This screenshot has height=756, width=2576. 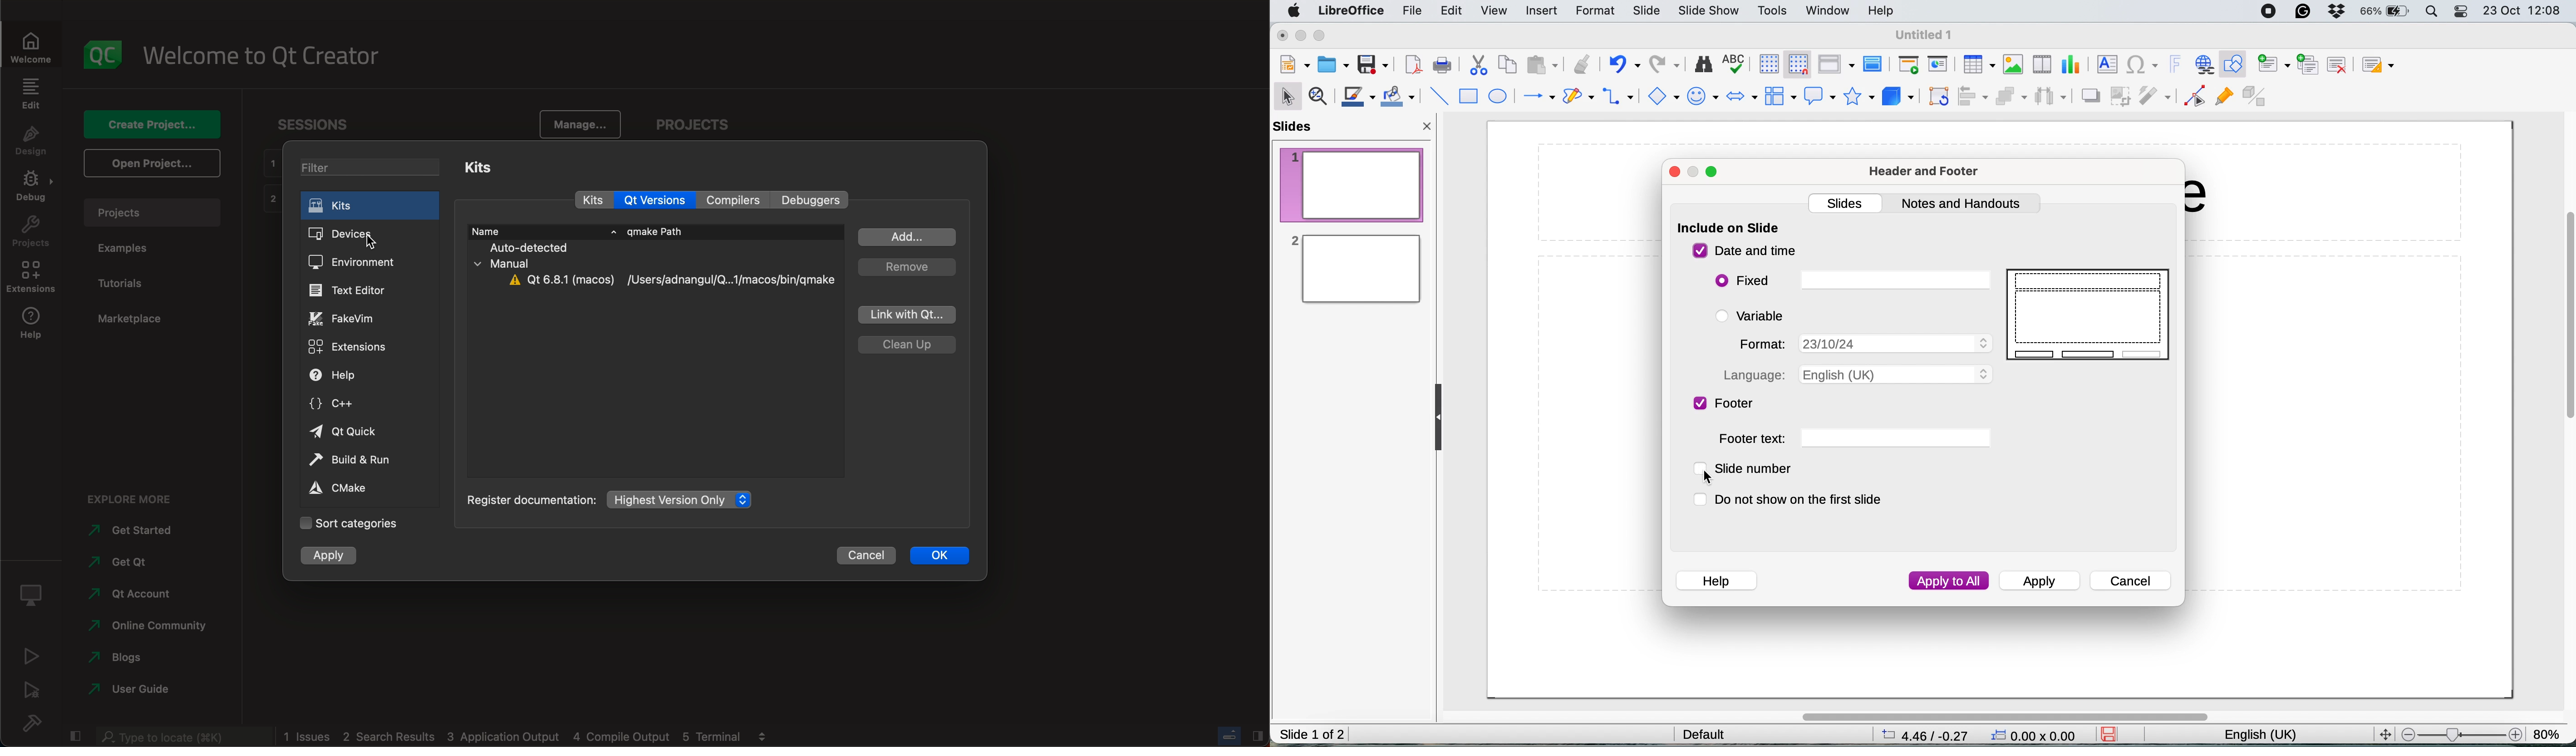 I want to click on kits, so click(x=593, y=200).